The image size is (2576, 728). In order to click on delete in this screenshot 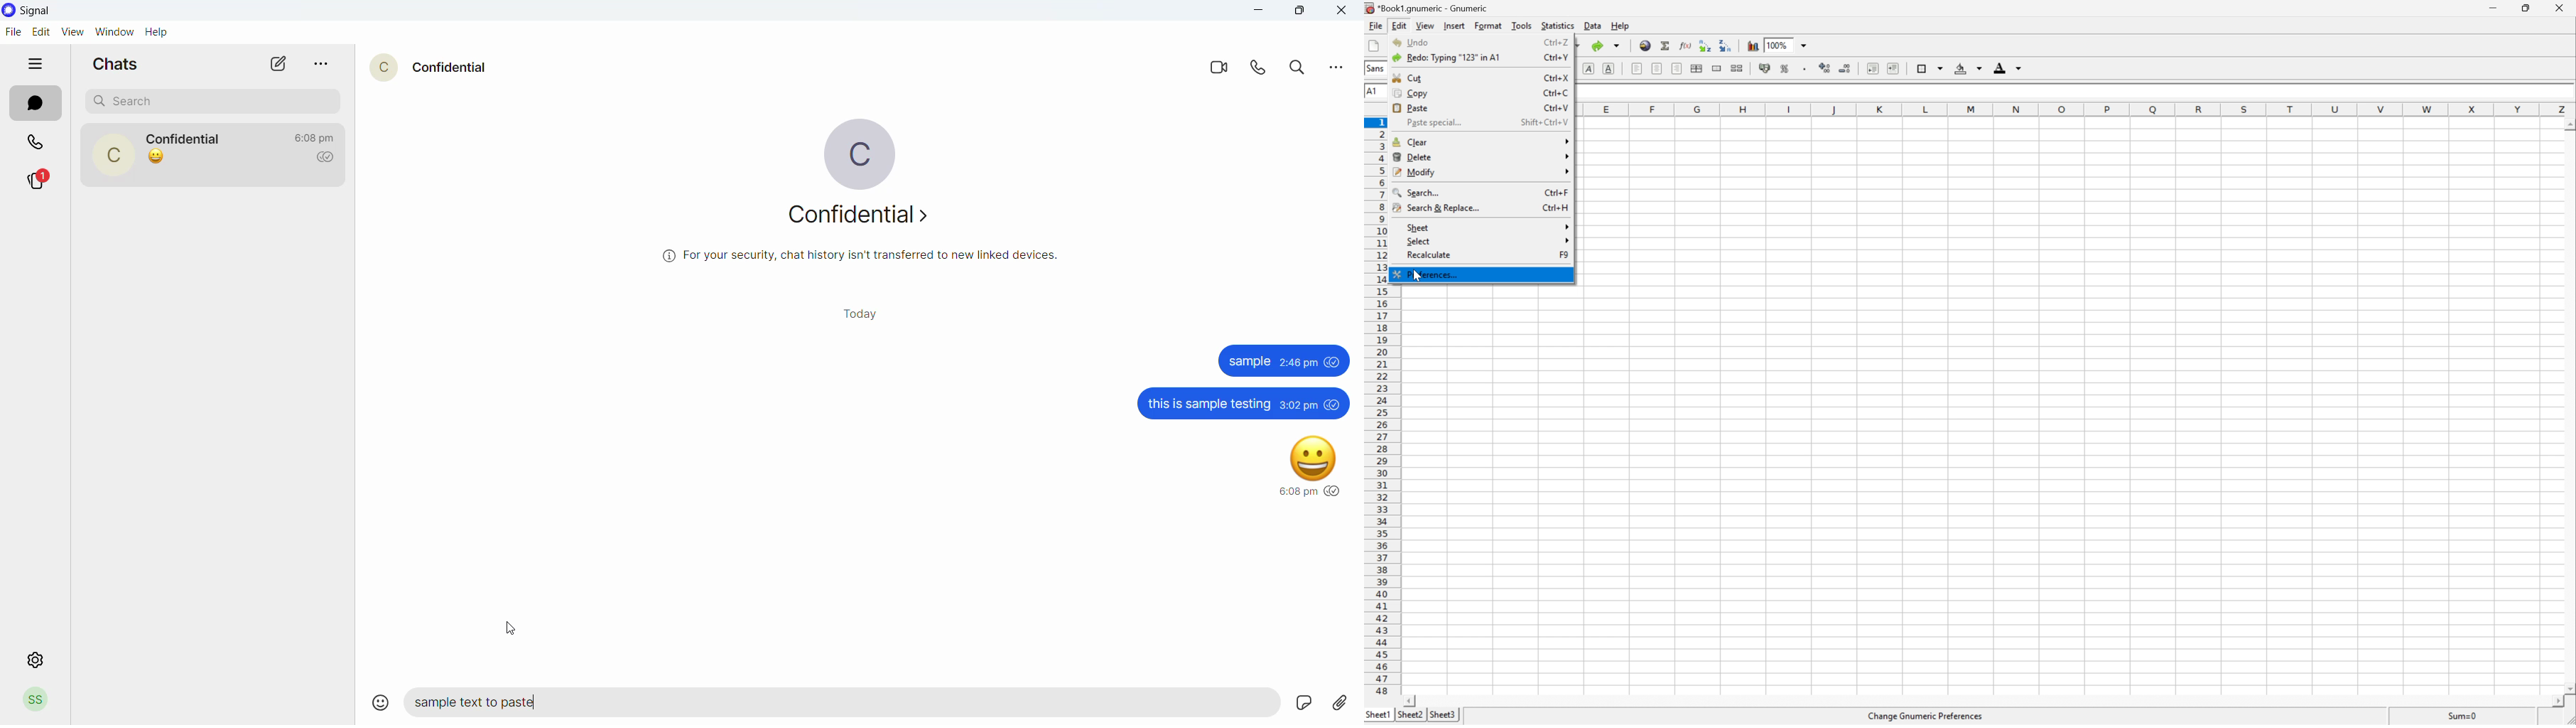, I will do `click(1480, 157)`.